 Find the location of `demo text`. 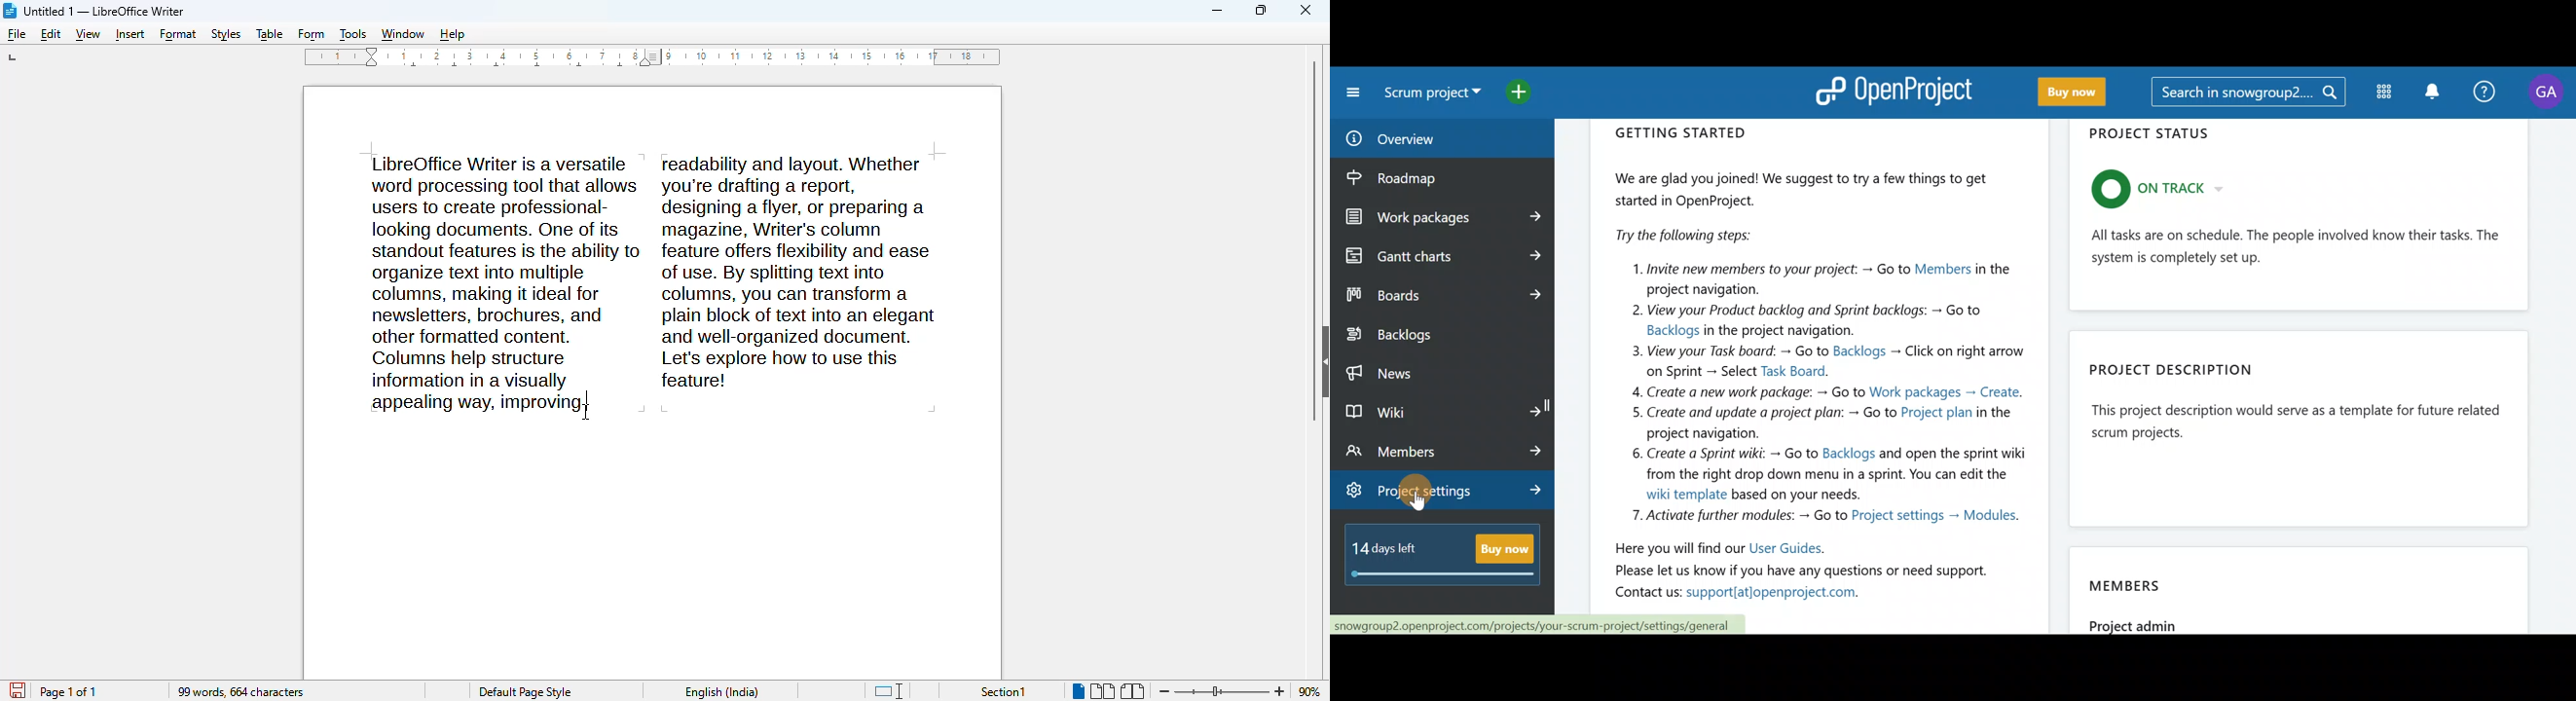

demo text is located at coordinates (654, 271).